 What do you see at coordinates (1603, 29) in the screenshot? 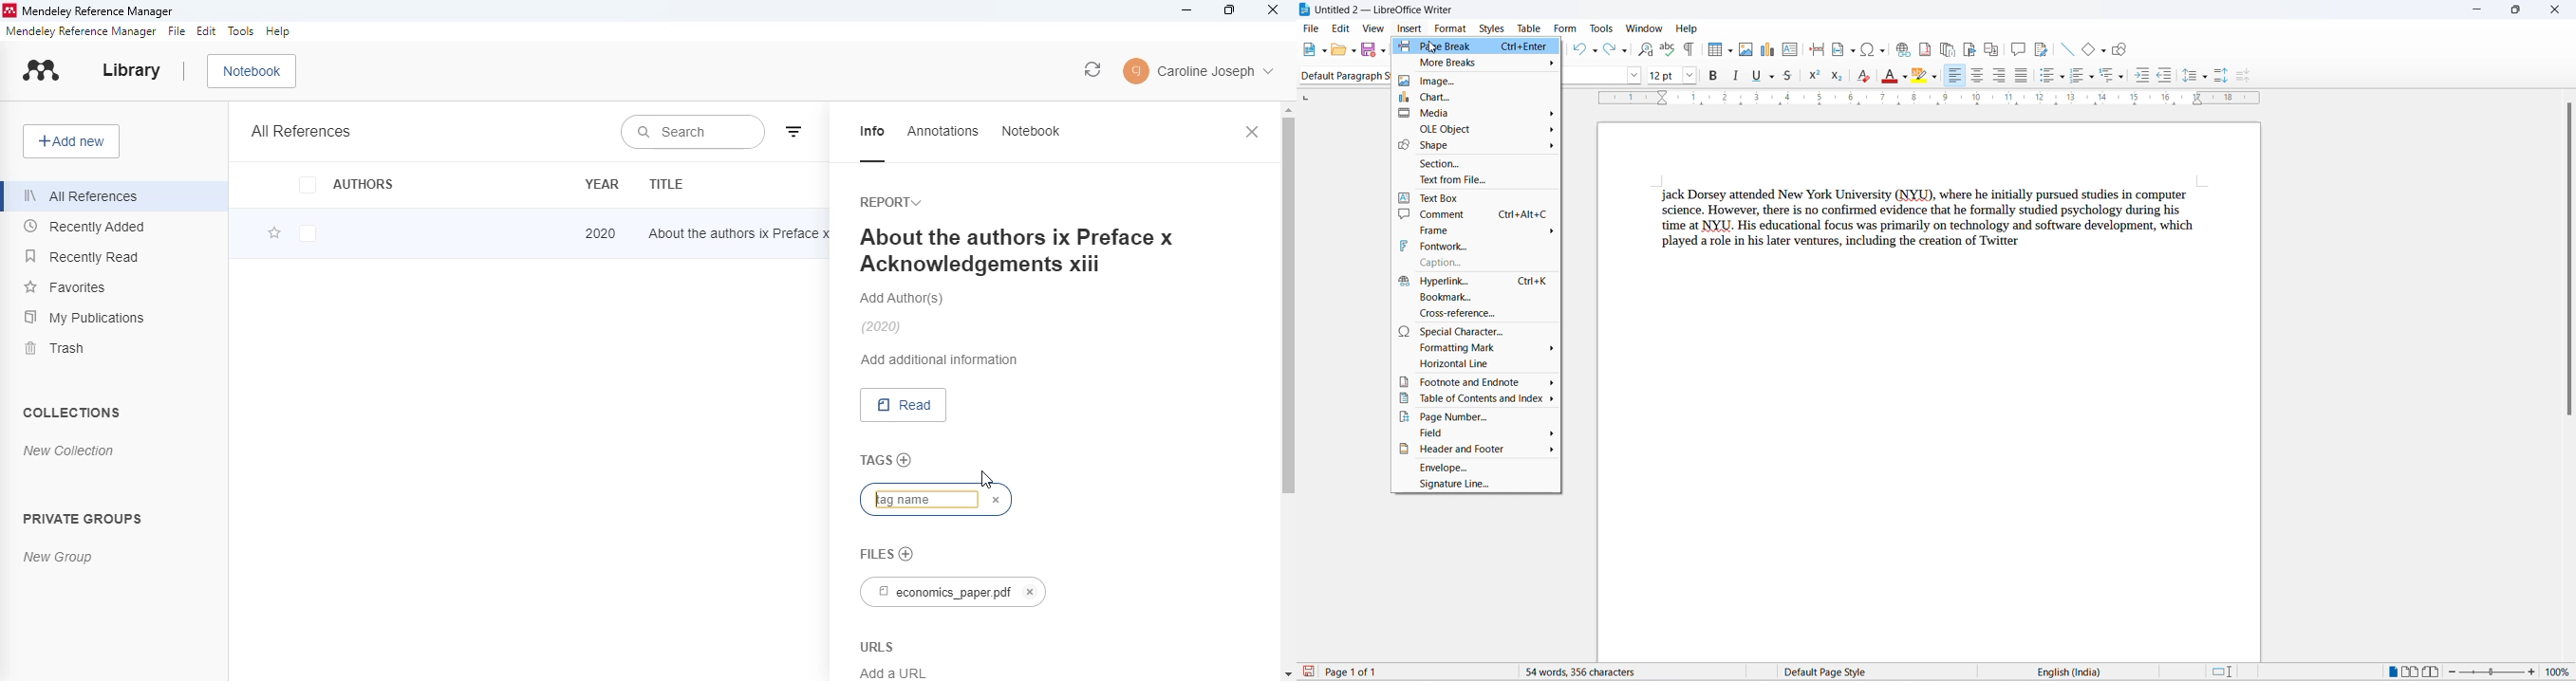
I see `tools` at bounding box center [1603, 29].